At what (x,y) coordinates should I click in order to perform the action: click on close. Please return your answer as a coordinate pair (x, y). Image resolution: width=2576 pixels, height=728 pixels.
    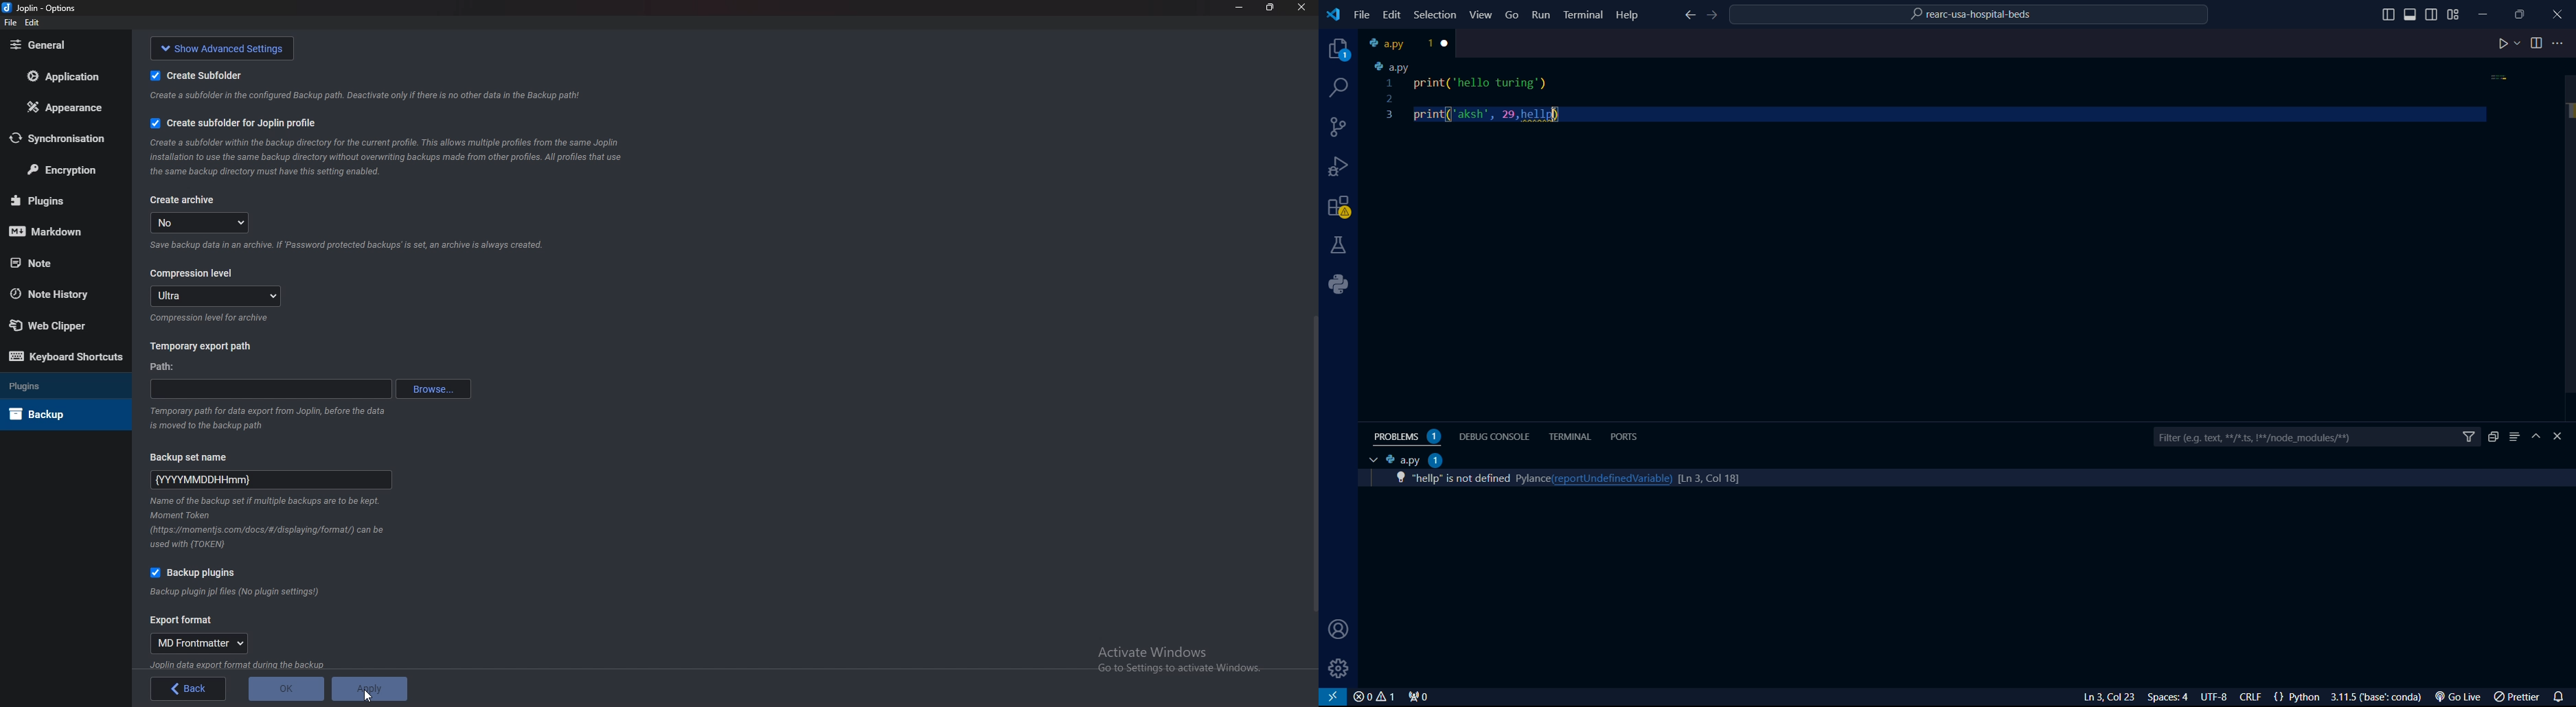
    Looking at the image, I should click on (1374, 697).